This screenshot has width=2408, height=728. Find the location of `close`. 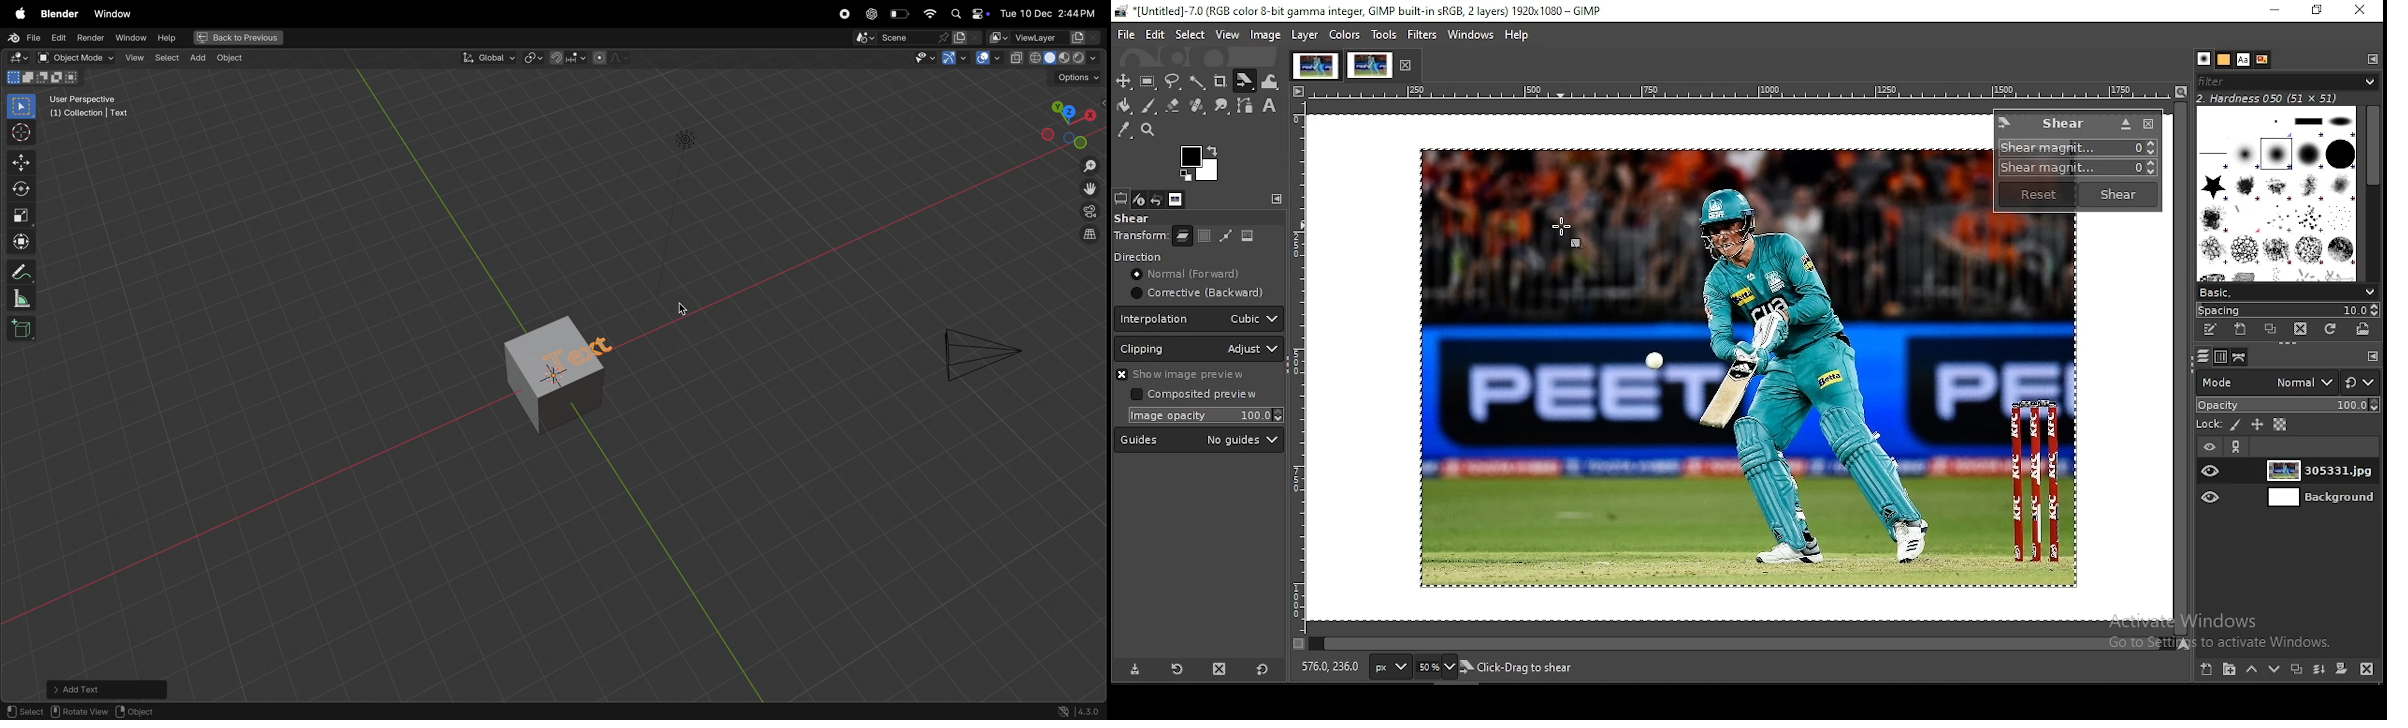

close is located at coordinates (2148, 126).